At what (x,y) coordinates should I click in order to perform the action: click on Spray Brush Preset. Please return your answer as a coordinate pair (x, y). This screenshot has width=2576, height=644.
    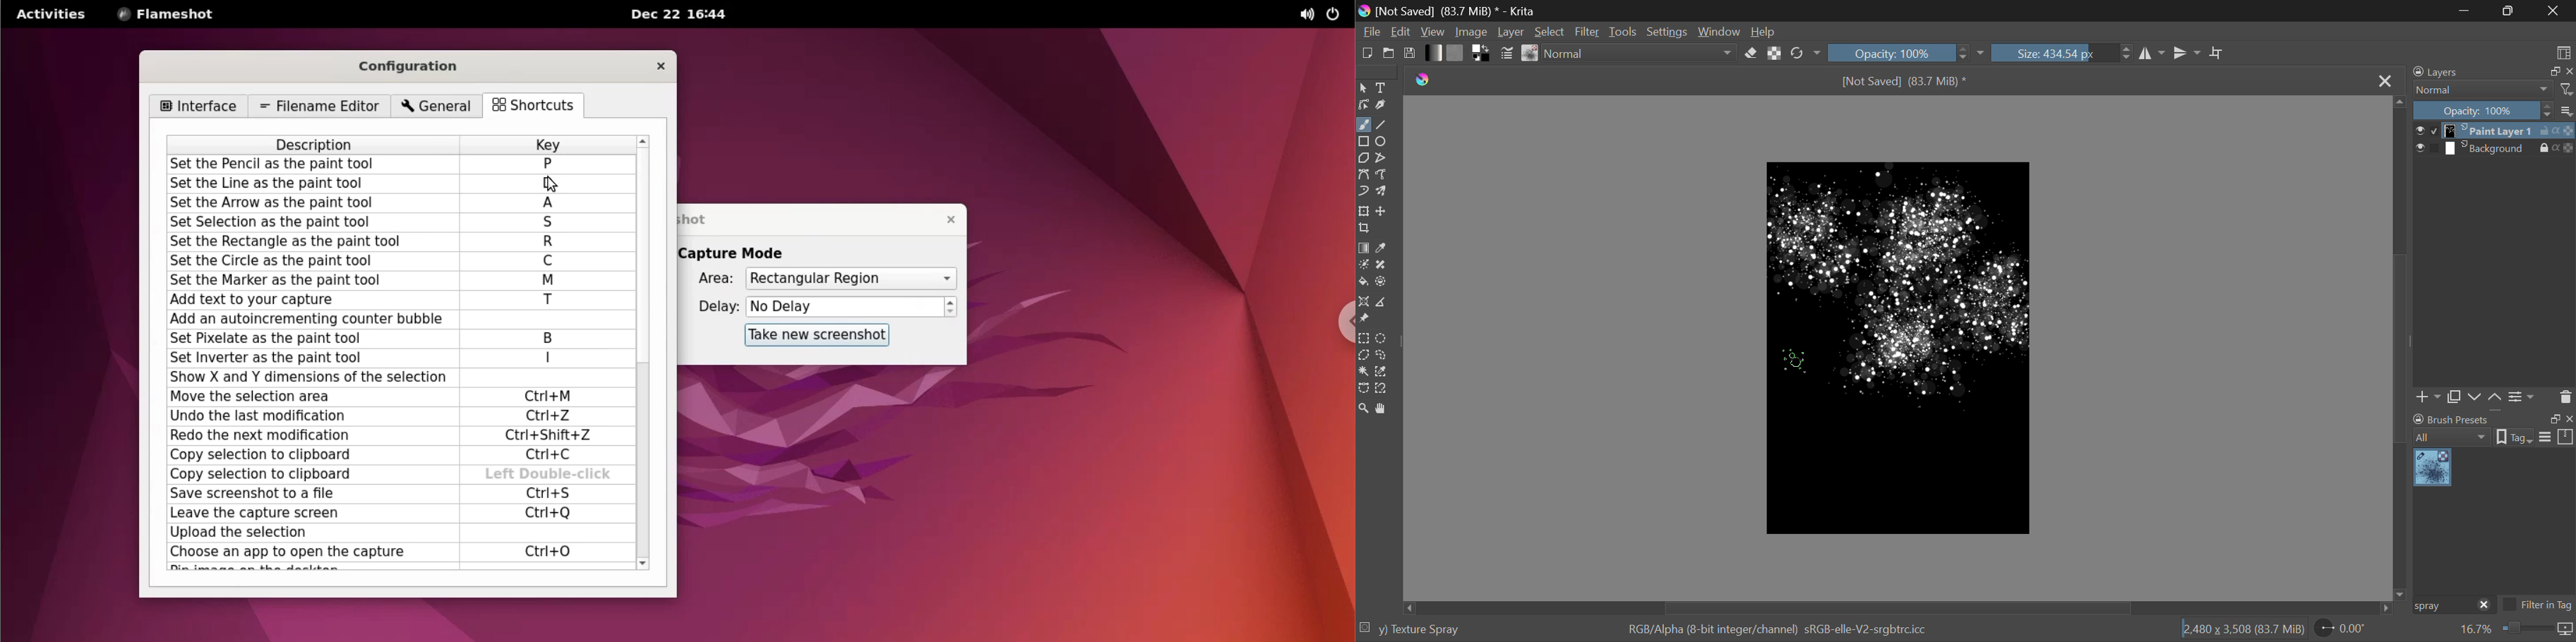
    Looking at the image, I should click on (2433, 468).